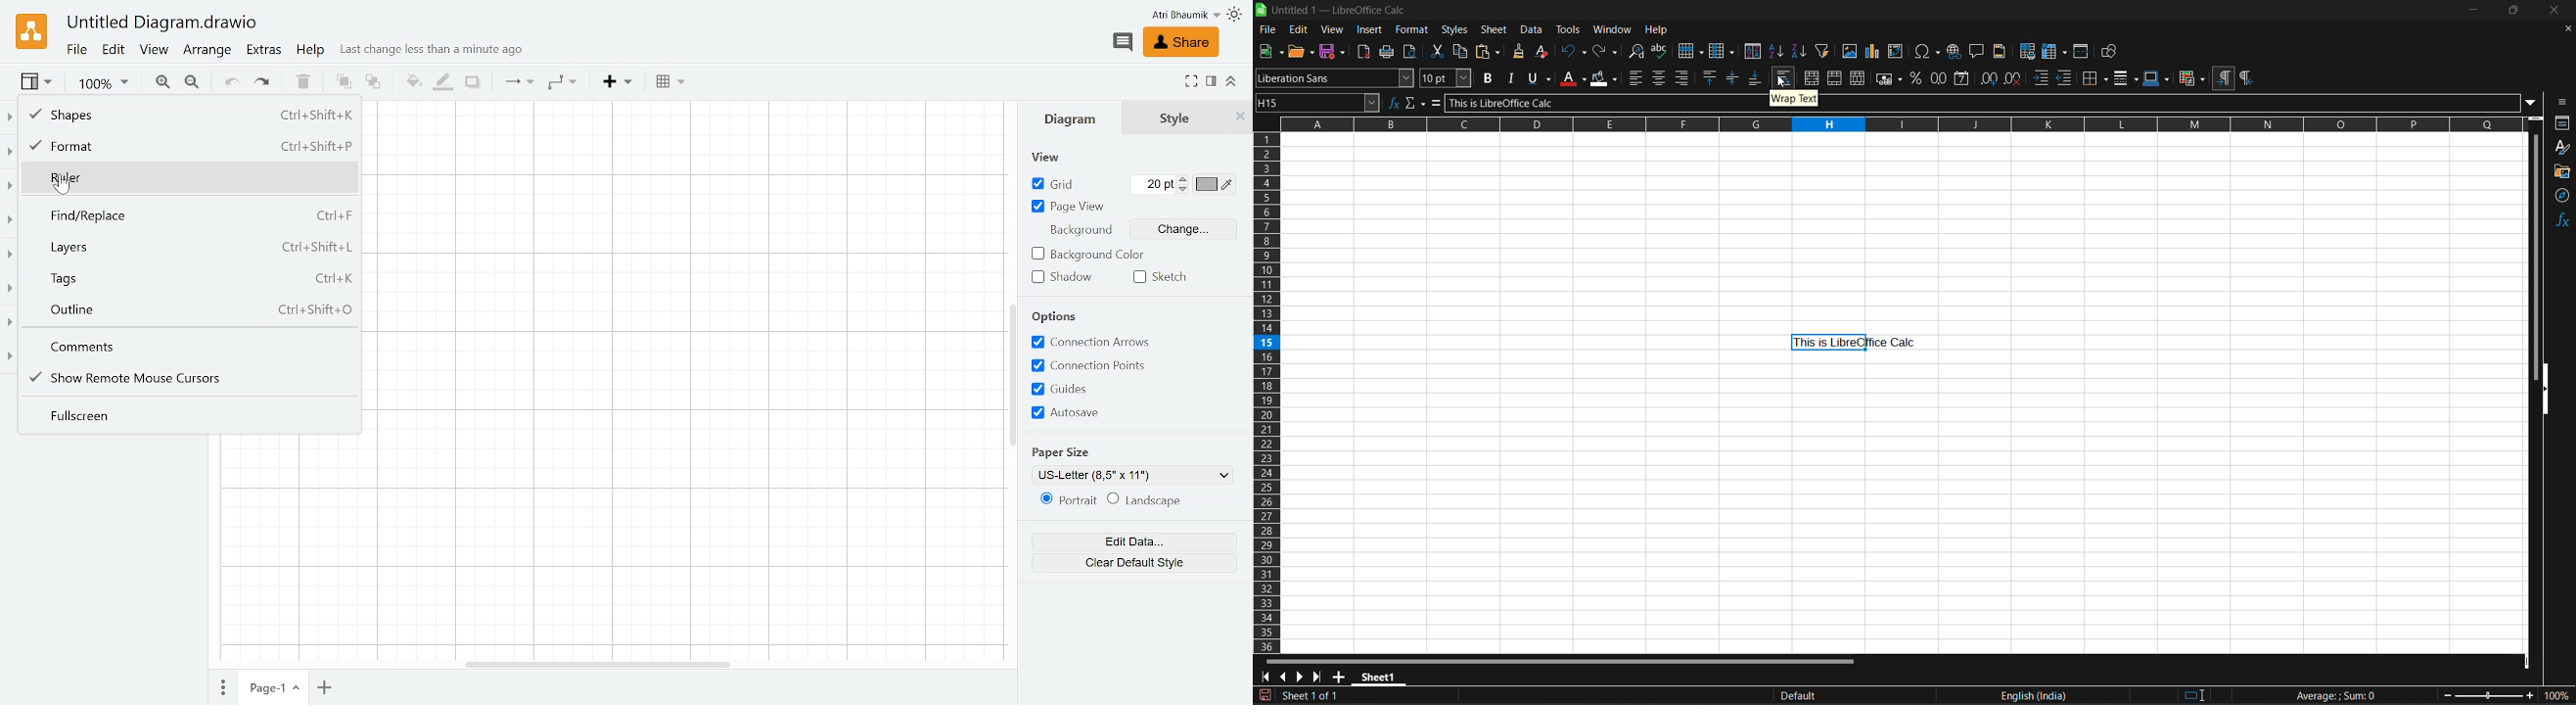 The image size is (2576, 728). Describe the element at coordinates (1395, 103) in the screenshot. I see `function wizard` at that location.